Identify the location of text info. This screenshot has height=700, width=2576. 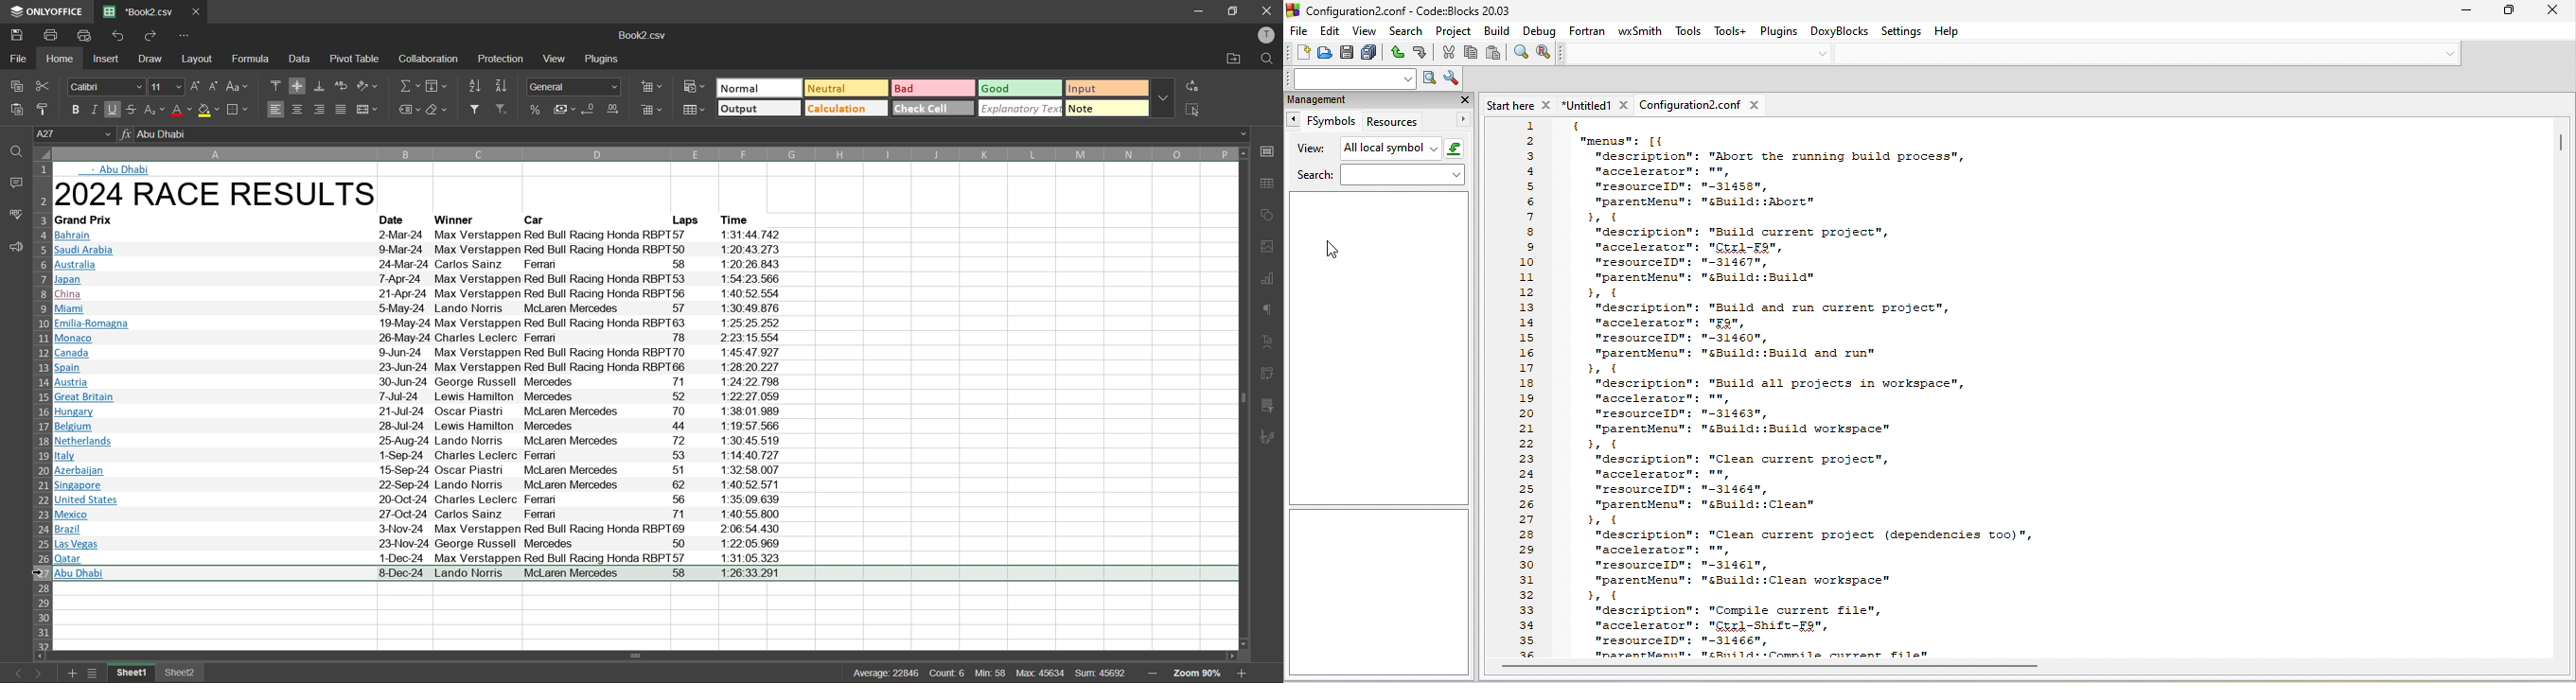
(416, 543).